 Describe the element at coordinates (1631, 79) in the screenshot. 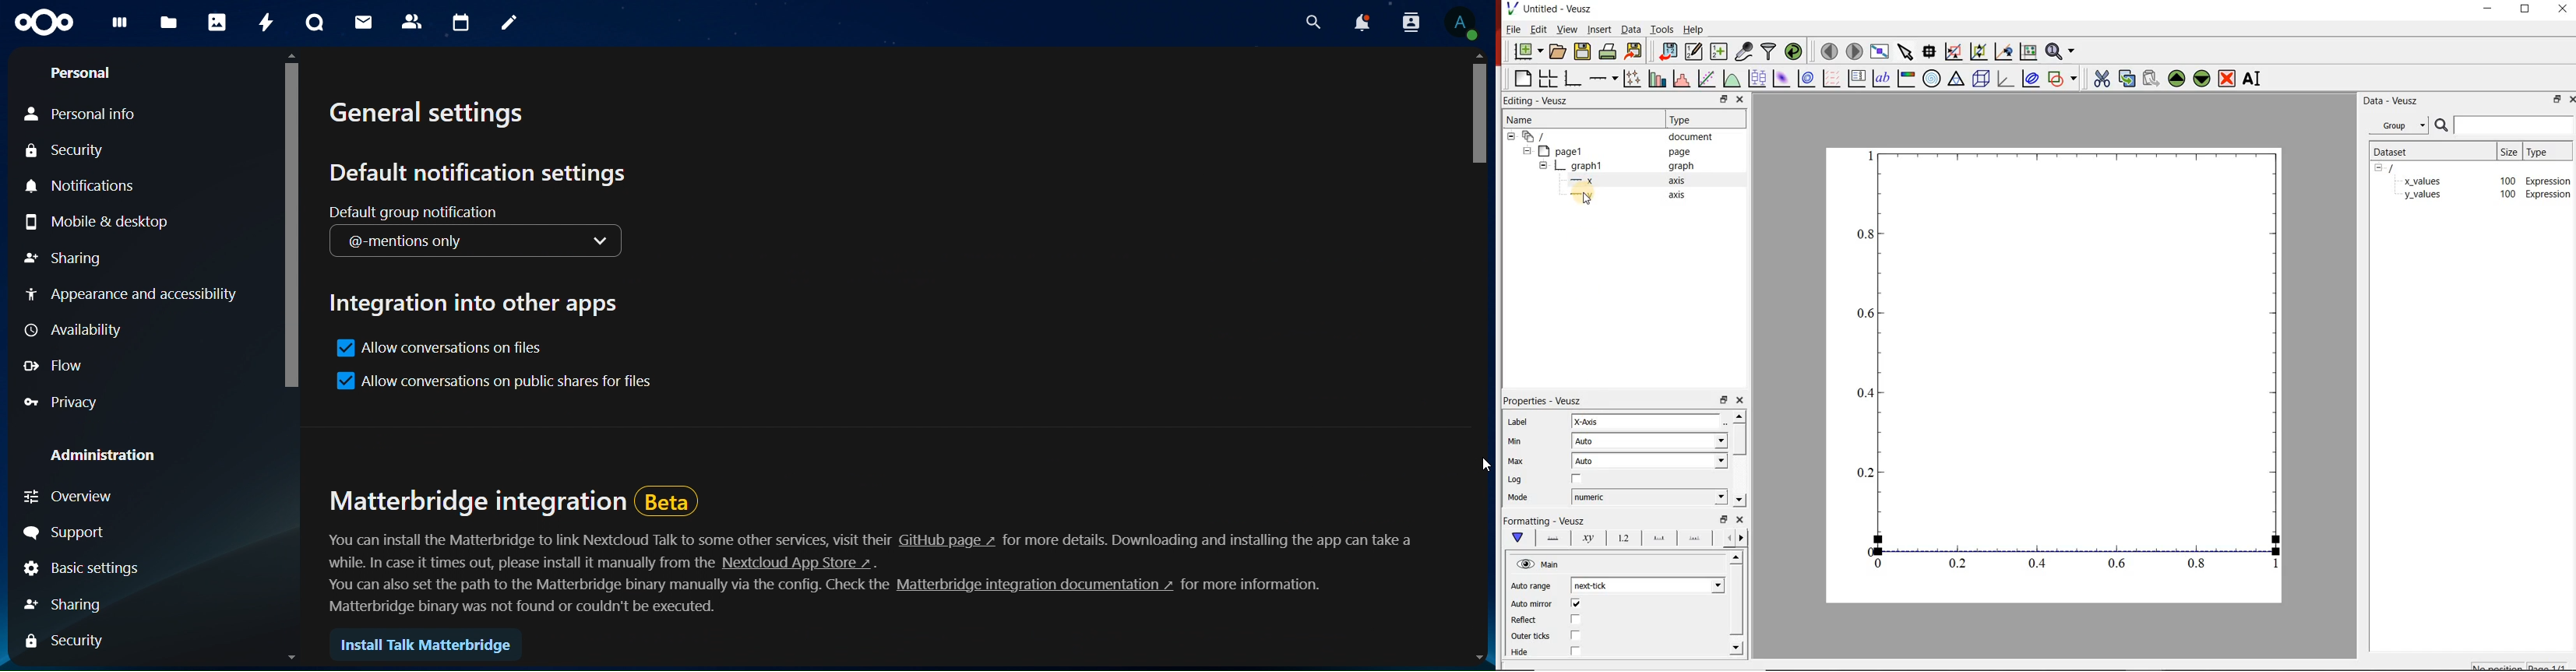

I see `plot points` at that location.